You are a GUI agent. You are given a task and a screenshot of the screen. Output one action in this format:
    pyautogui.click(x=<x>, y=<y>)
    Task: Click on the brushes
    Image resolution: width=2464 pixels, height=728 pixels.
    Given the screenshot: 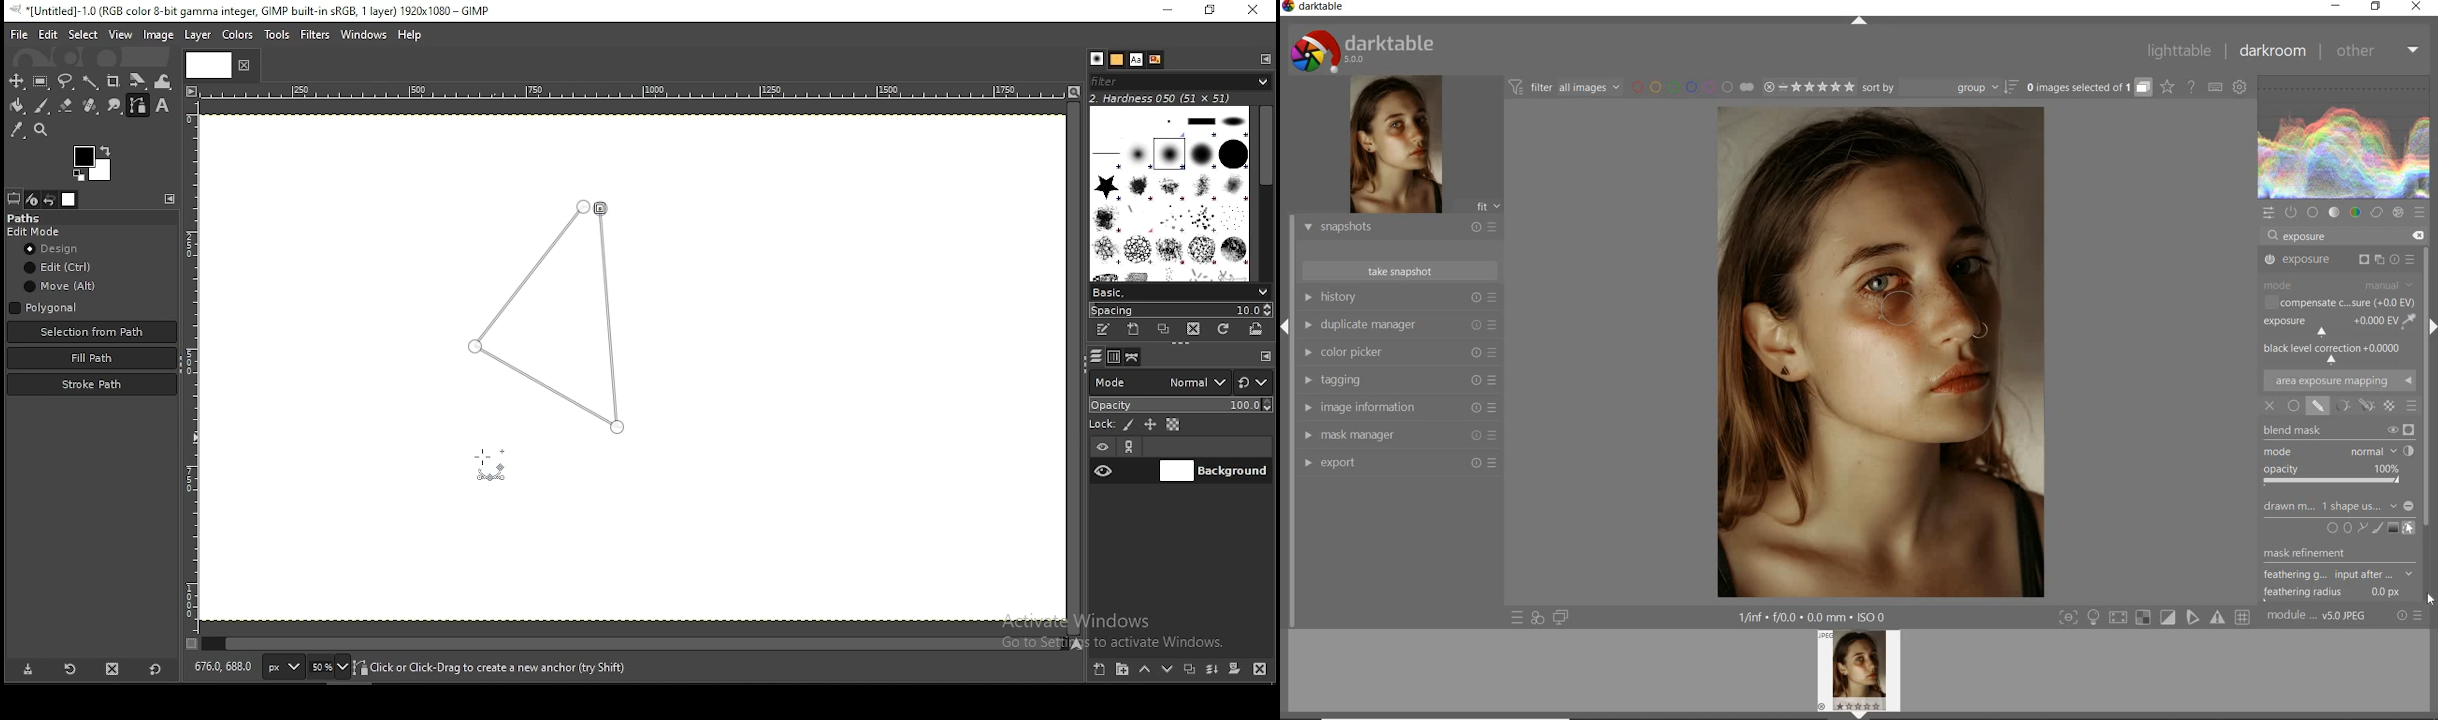 What is the action you would take?
    pyautogui.click(x=1167, y=193)
    